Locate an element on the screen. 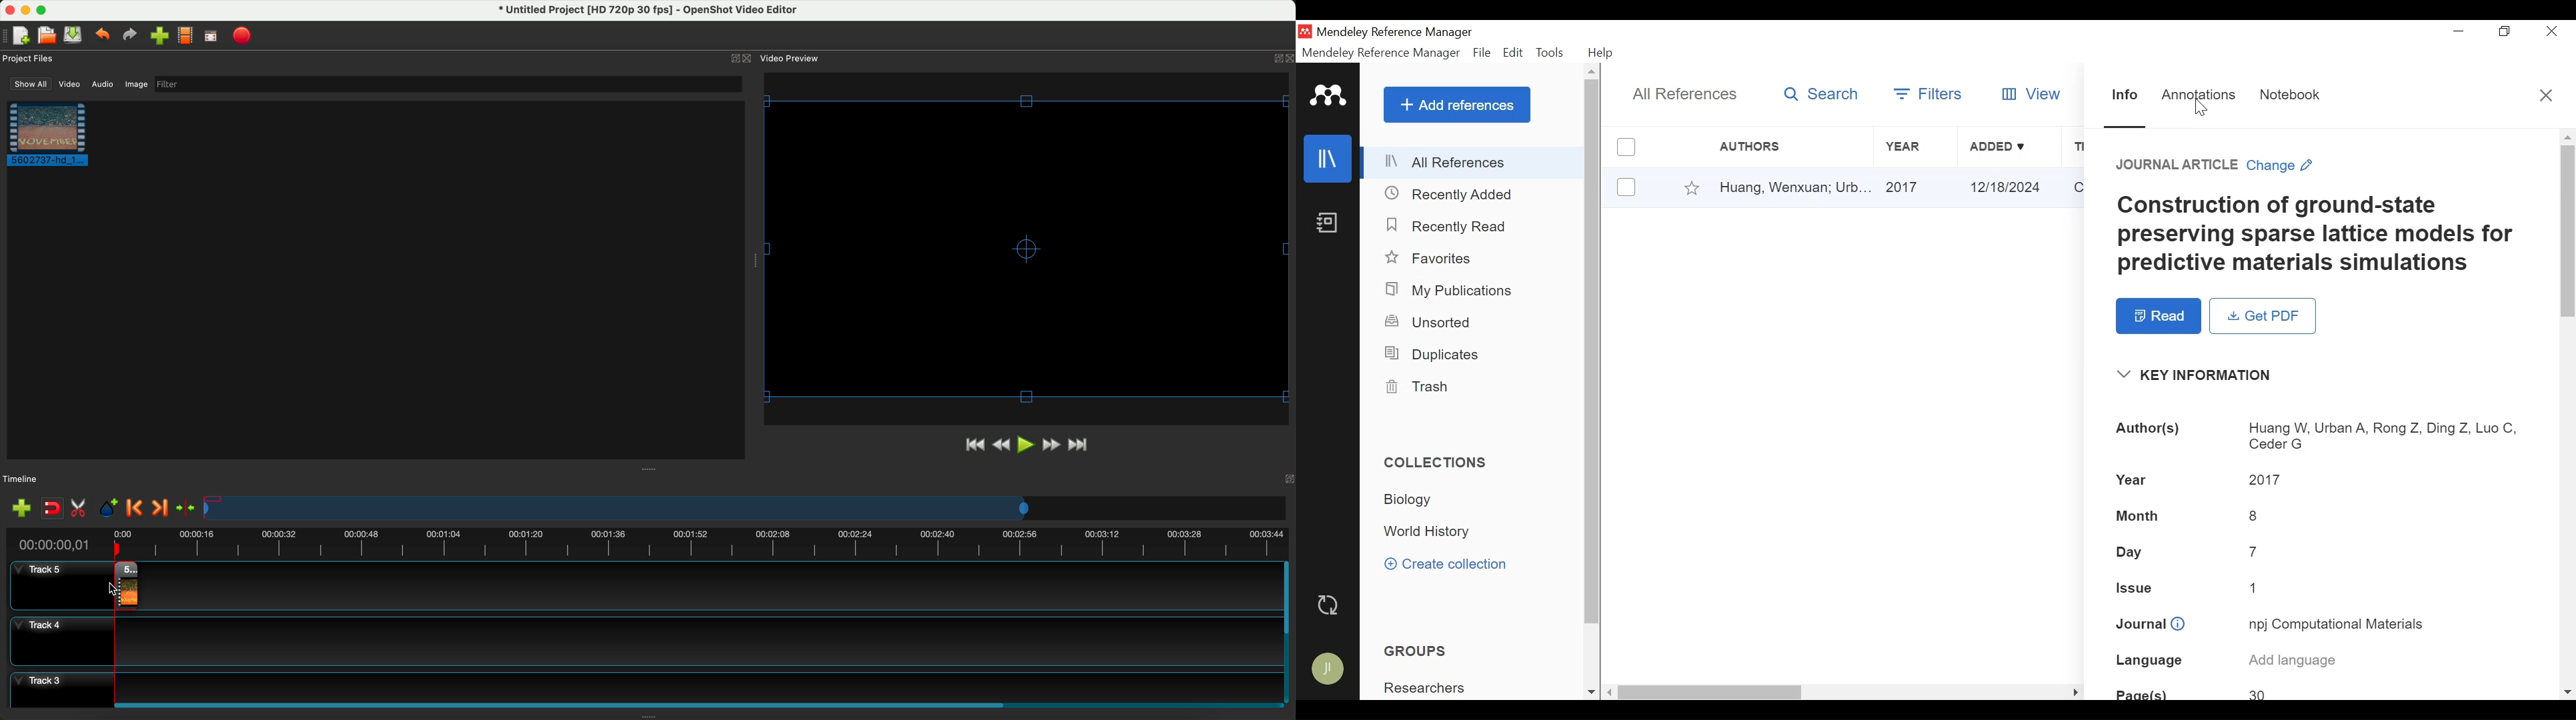  Create Collection is located at coordinates (1450, 564).